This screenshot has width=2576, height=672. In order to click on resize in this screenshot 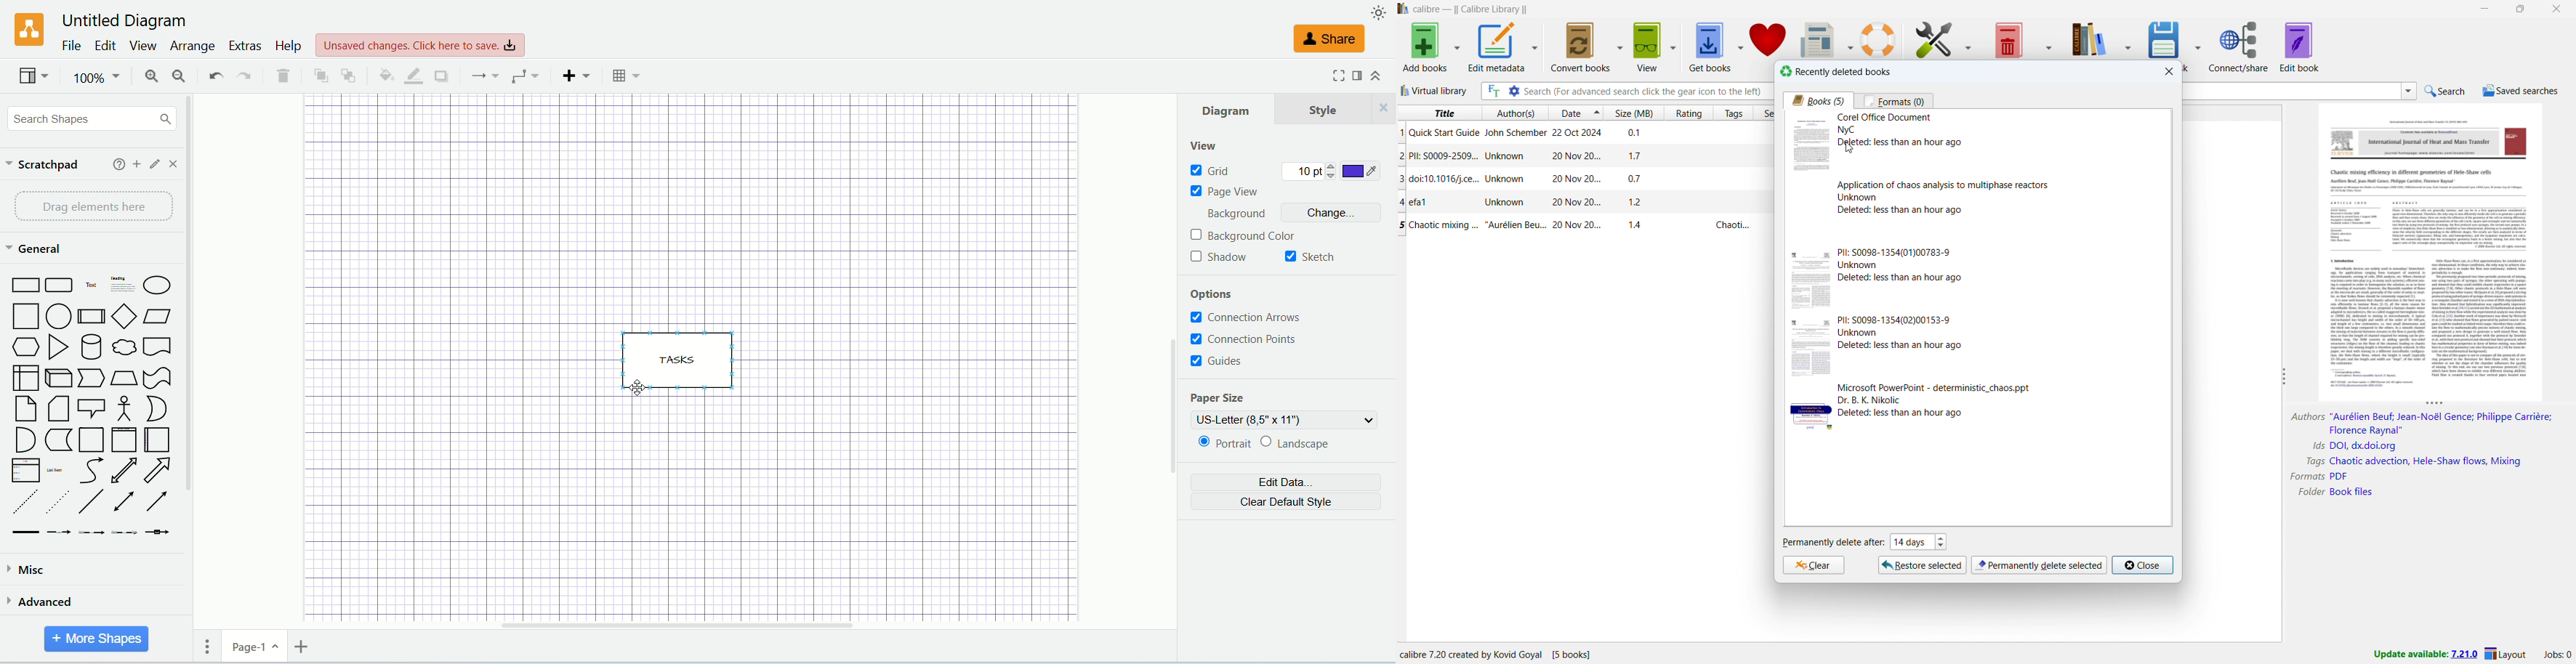, I will do `click(2283, 377)`.